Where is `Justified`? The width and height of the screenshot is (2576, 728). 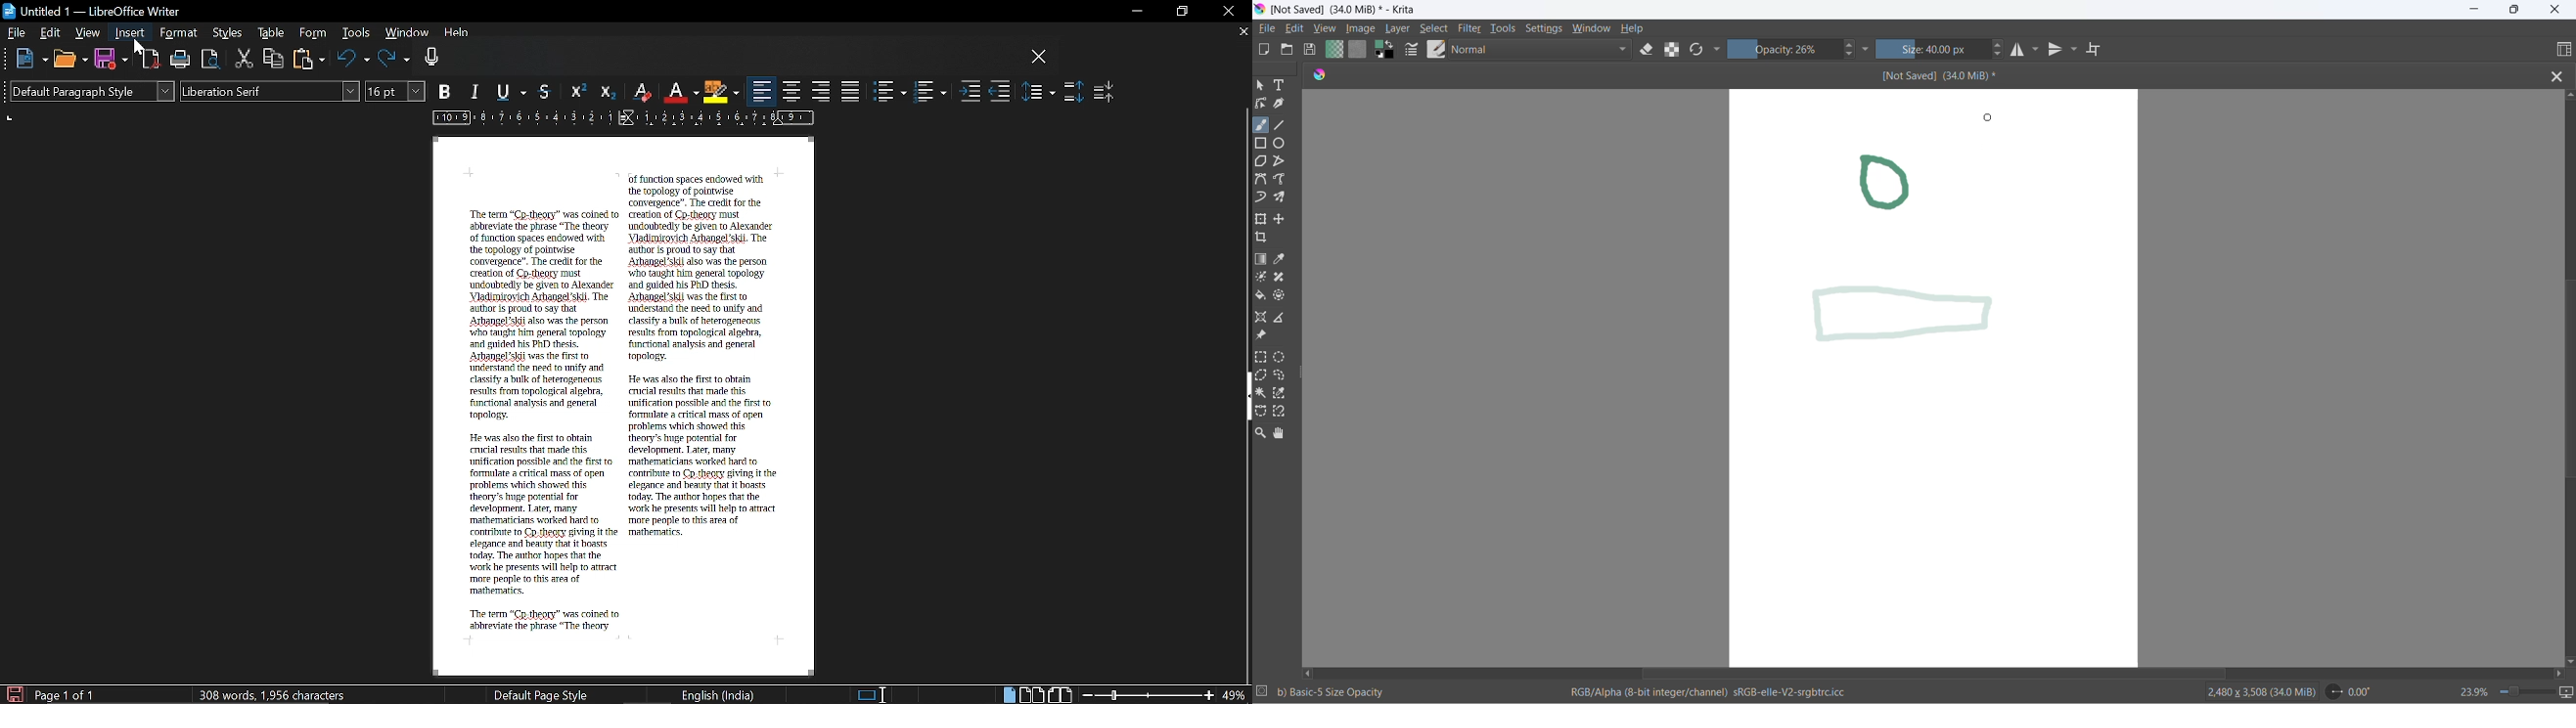 Justified is located at coordinates (851, 91).